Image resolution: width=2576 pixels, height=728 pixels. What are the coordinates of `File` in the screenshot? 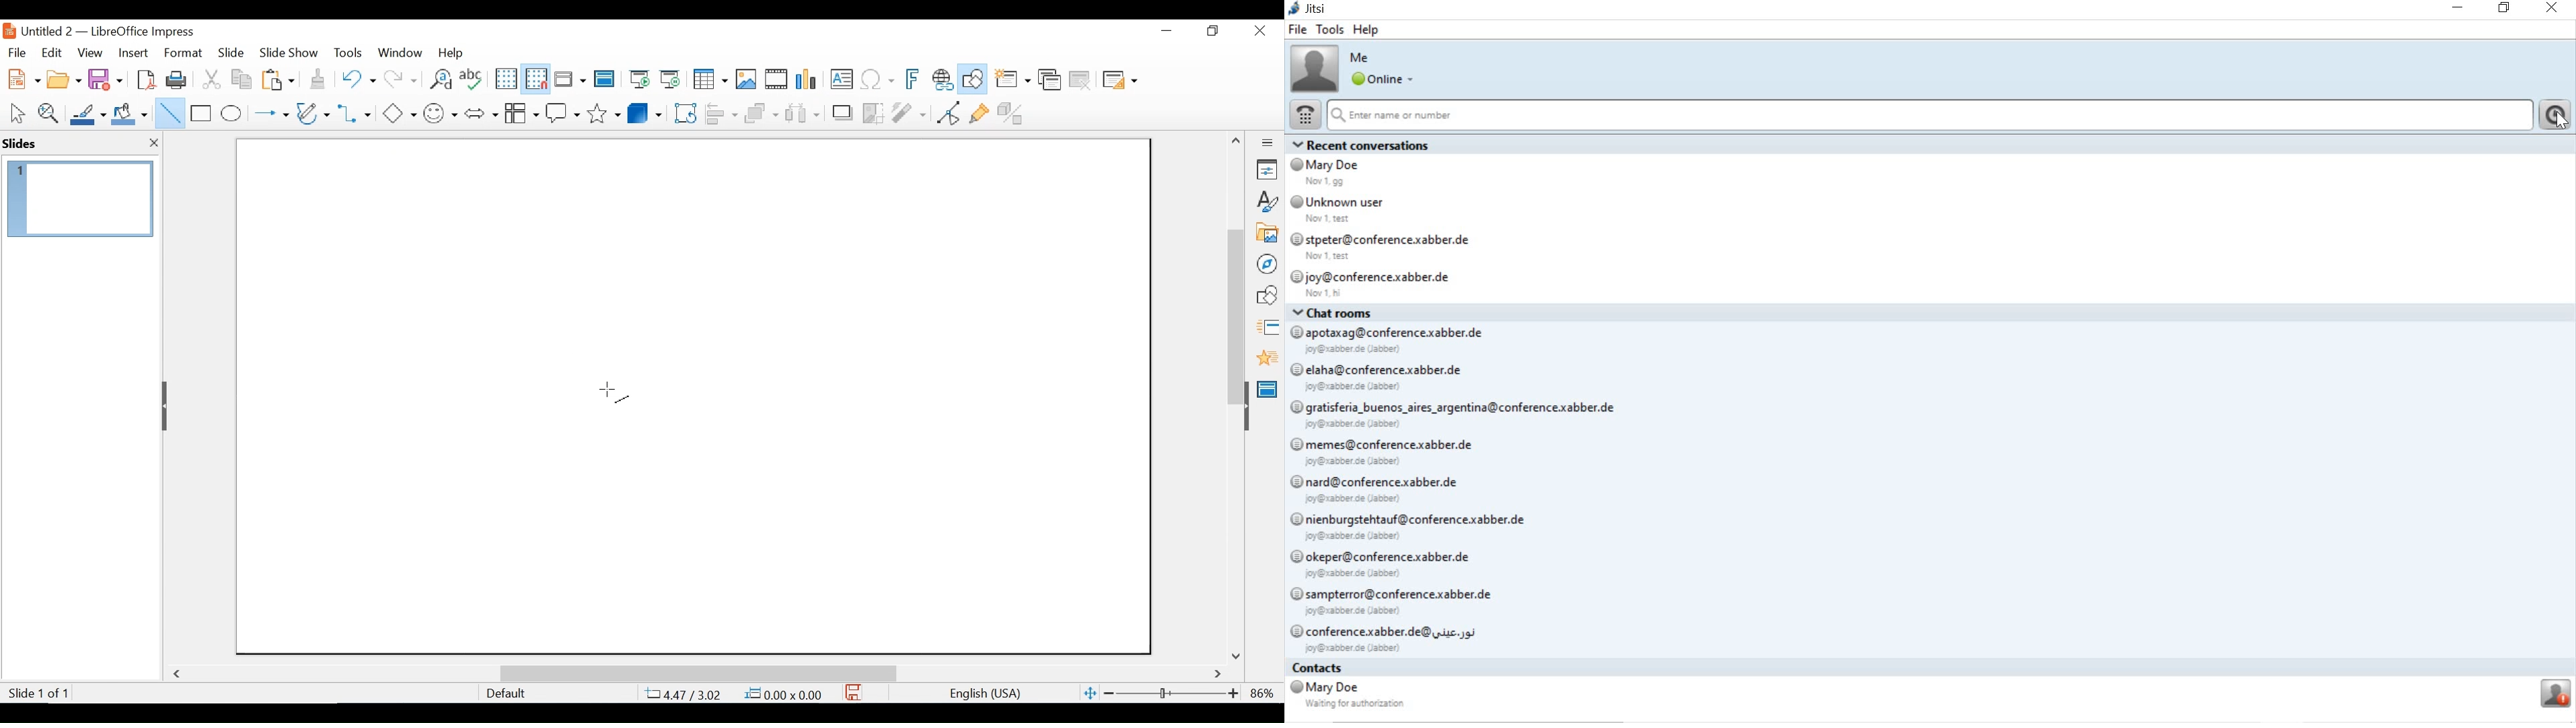 It's located at (17, 51).